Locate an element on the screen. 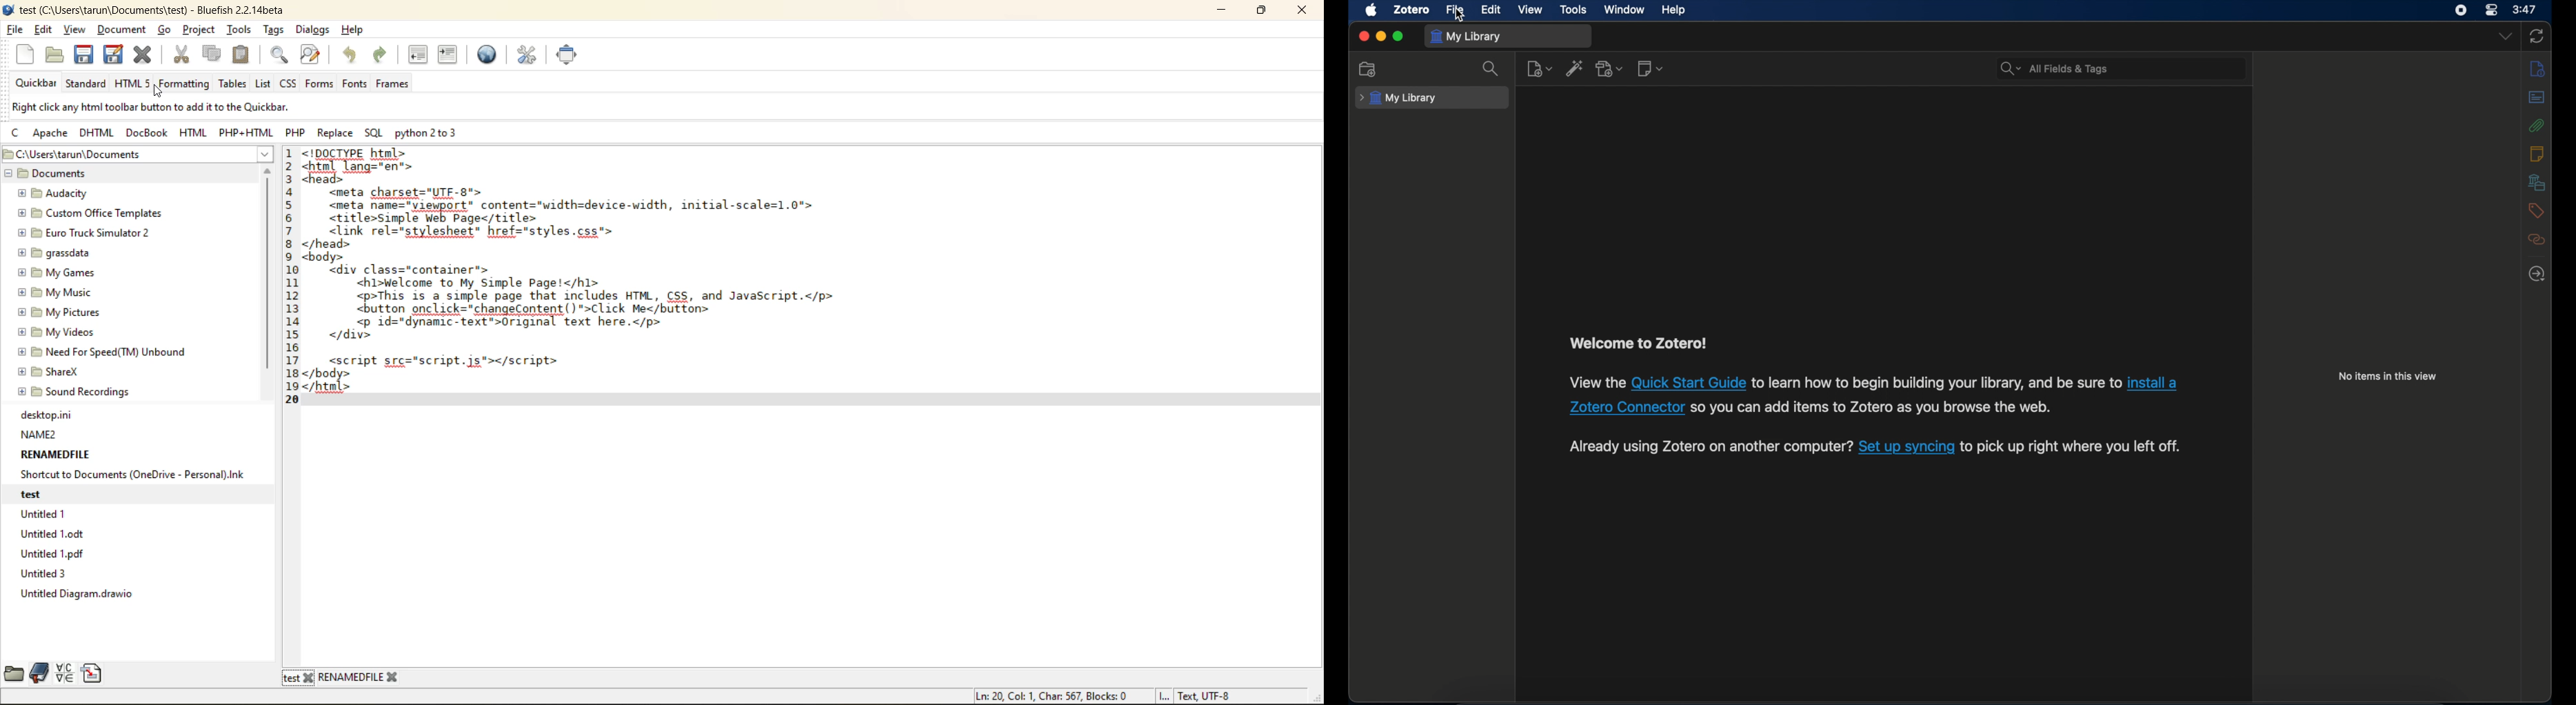 The width and height of the screenshot is (2576, 728). info is located at coordinates (2541, 69).